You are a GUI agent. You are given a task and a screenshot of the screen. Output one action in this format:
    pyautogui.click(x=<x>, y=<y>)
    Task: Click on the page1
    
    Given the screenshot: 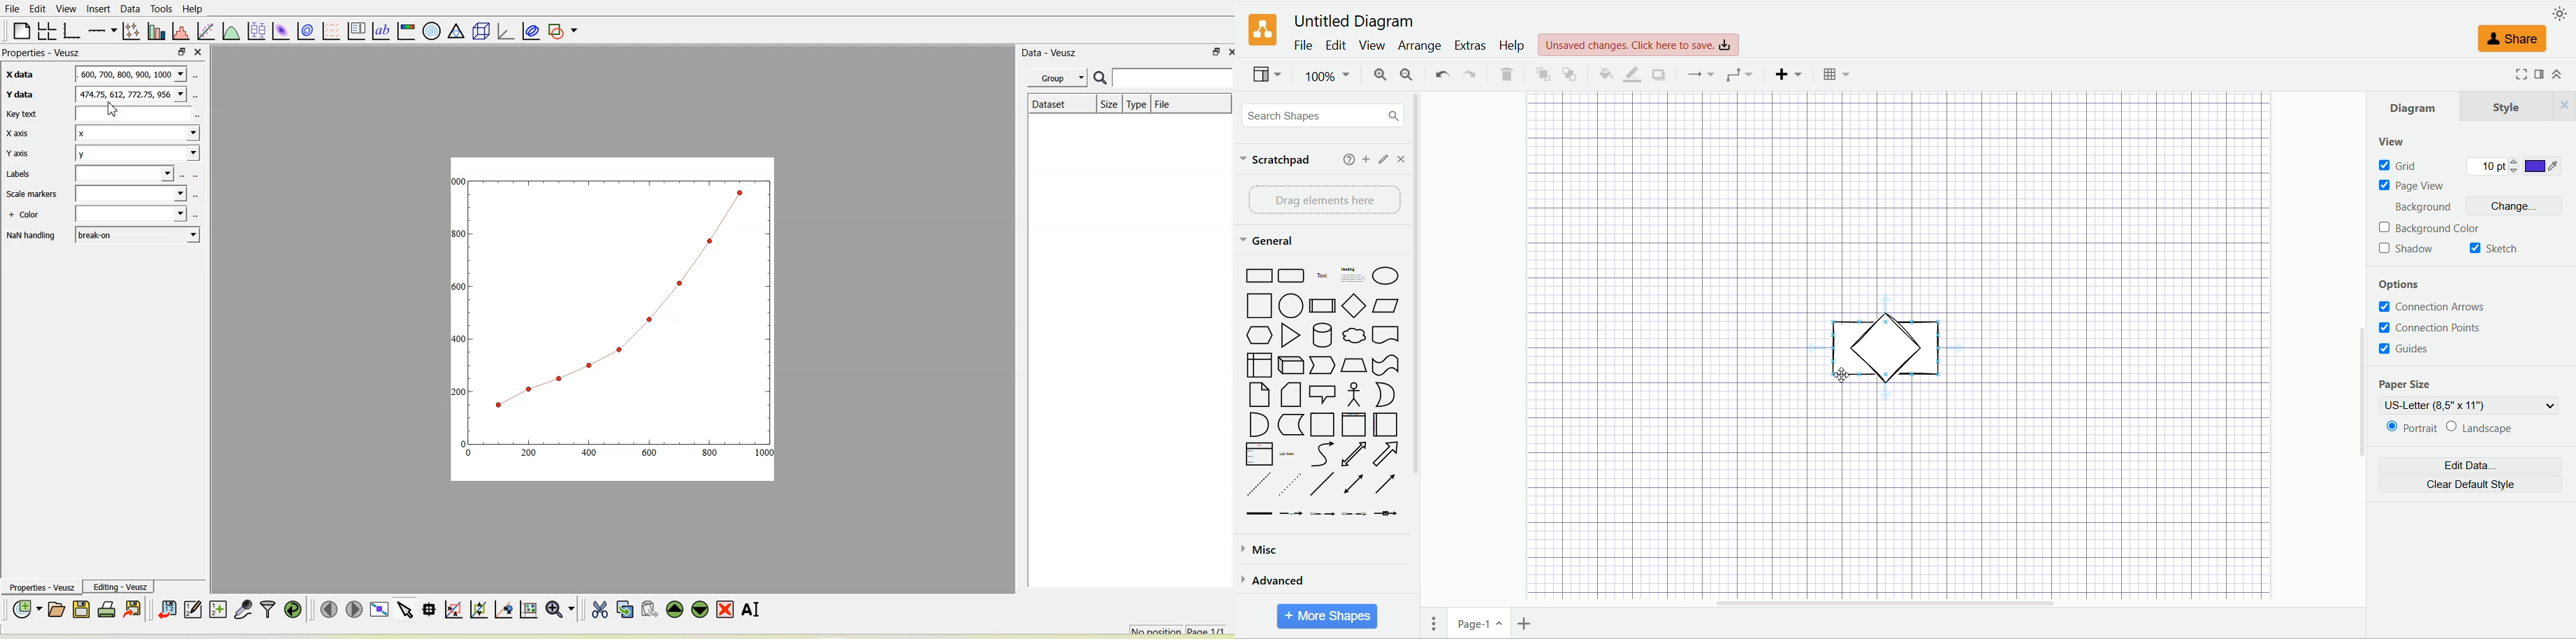 What is the action you would take?
    pyautogui.click(x=1484, y=624)
    